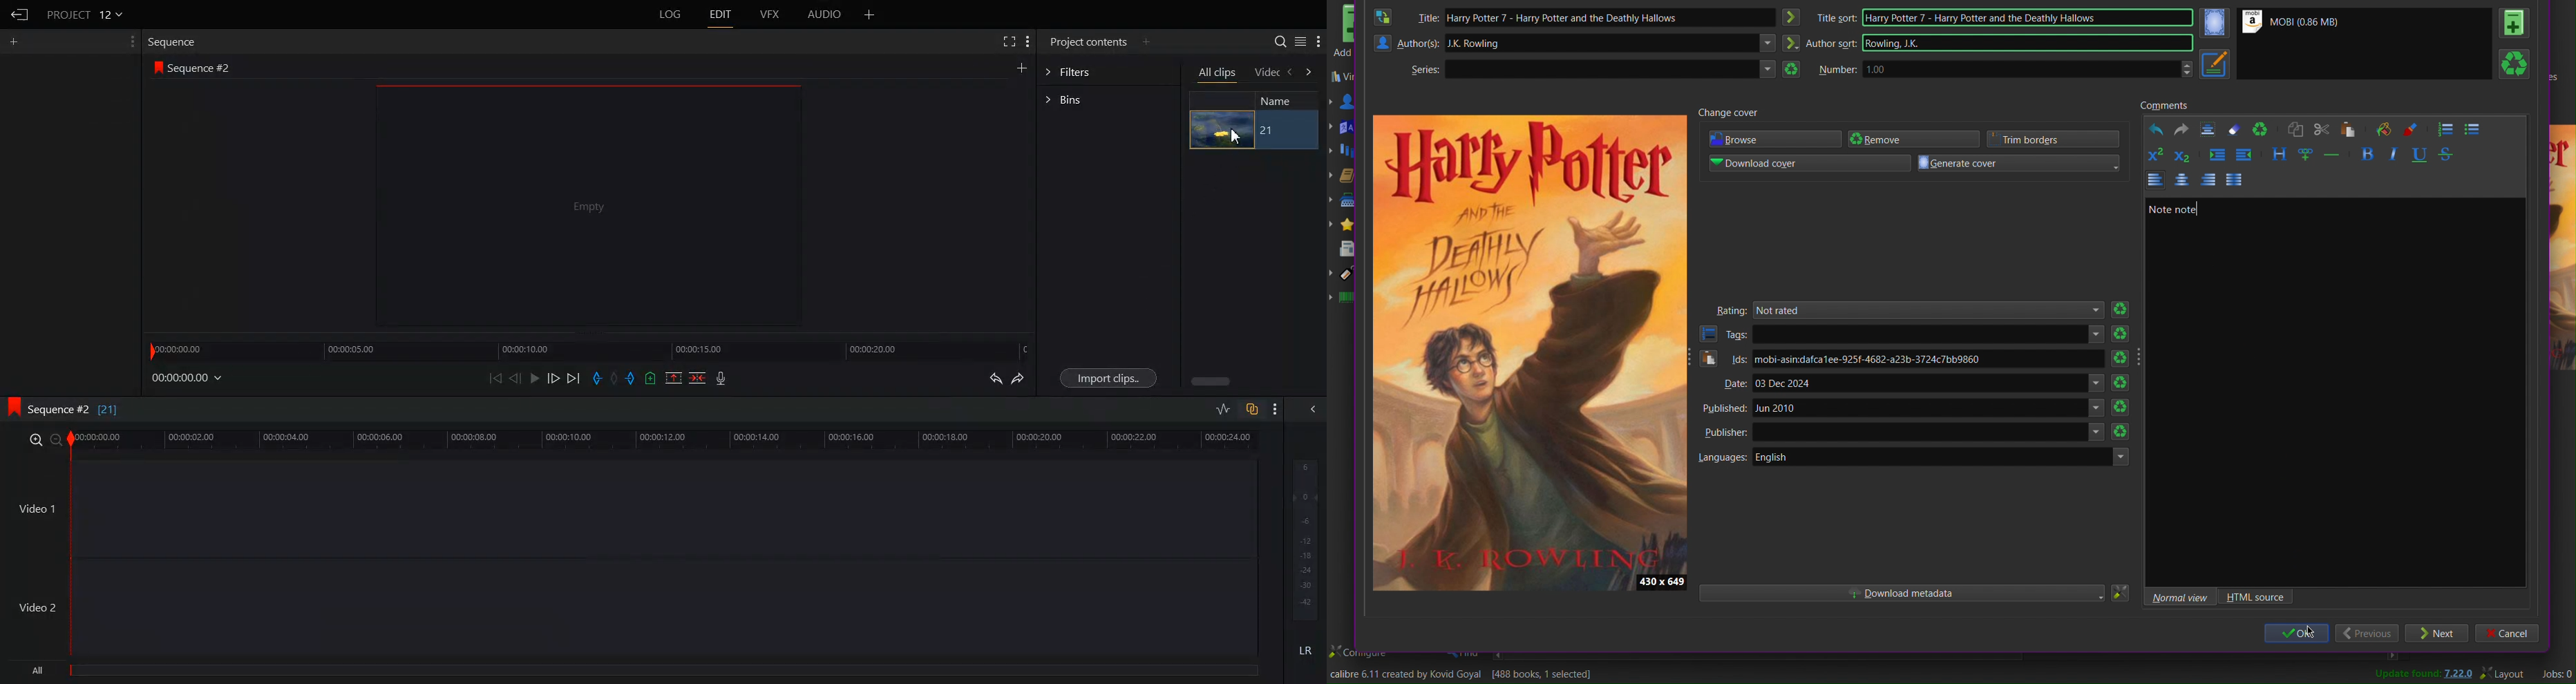  What do you see at coordinates (1727, 115) in the screenshot?
I see `Change cover` at bounding box center [1727, 115].